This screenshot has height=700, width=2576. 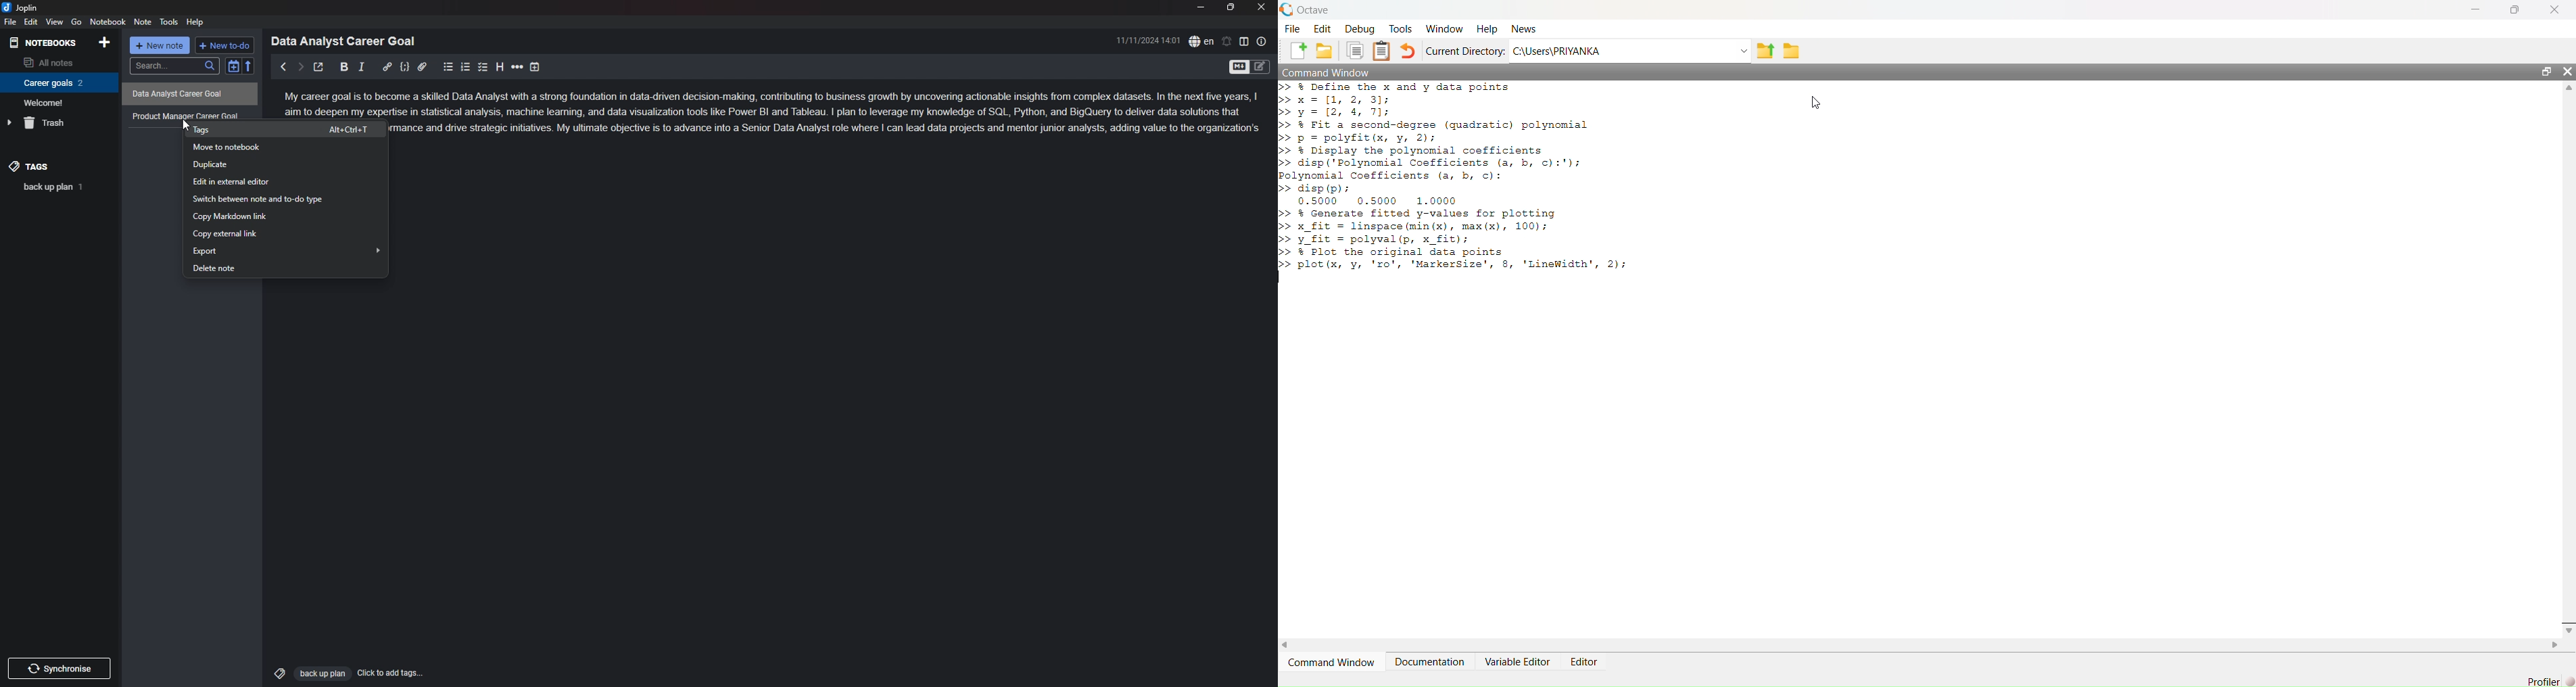 I want to click on search..., so click(x=174, y=66).